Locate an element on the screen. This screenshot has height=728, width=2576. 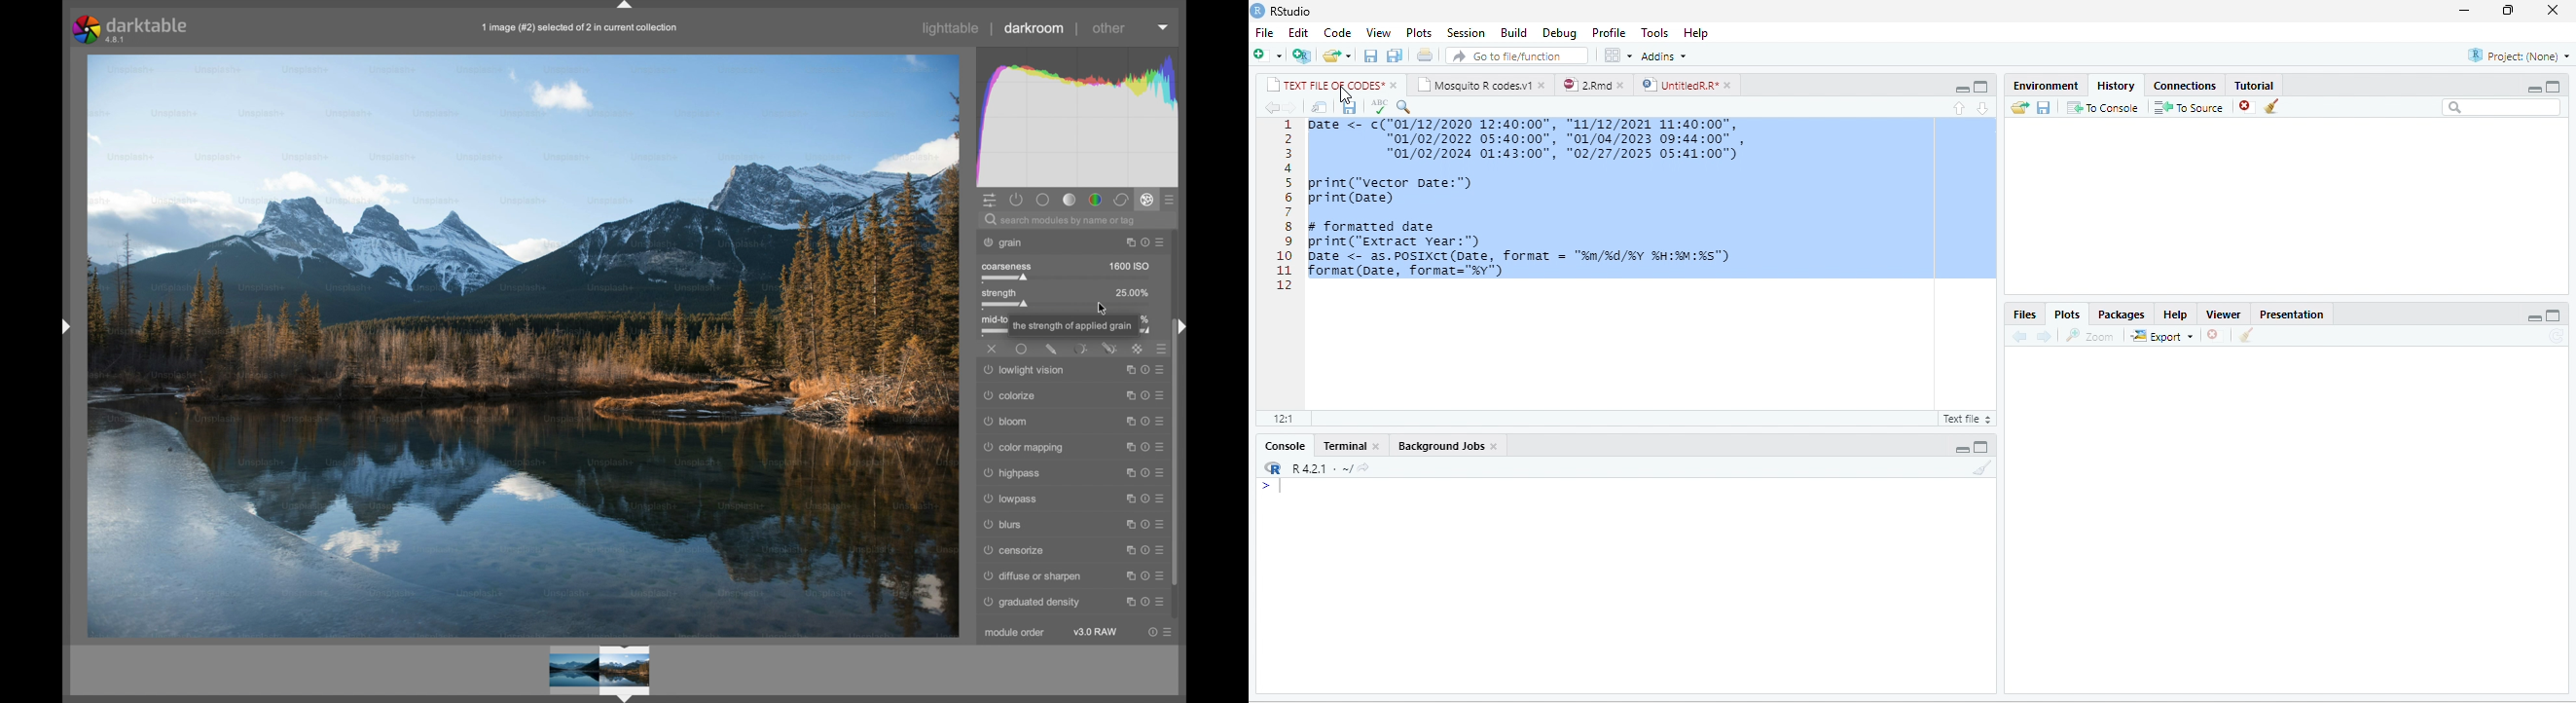
module order is located at coordinates (1014, 633).